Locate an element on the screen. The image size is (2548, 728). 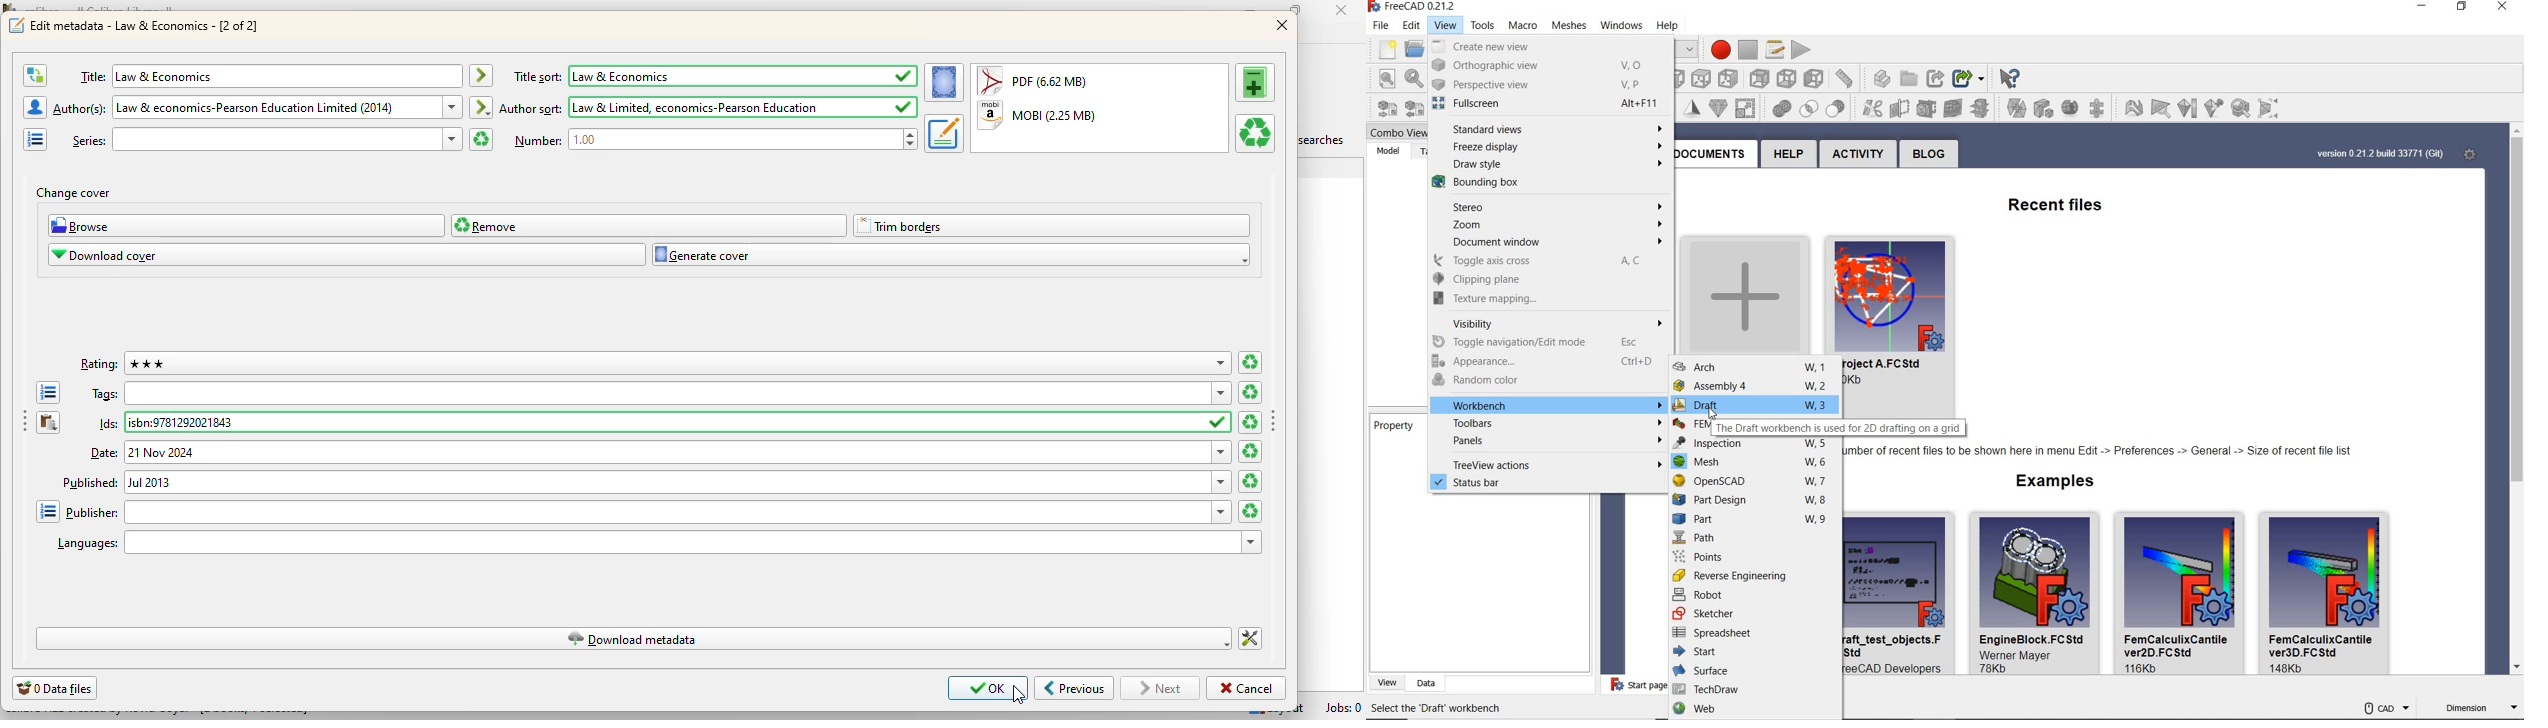
cross-sections is located at coordinates (1956, 108).